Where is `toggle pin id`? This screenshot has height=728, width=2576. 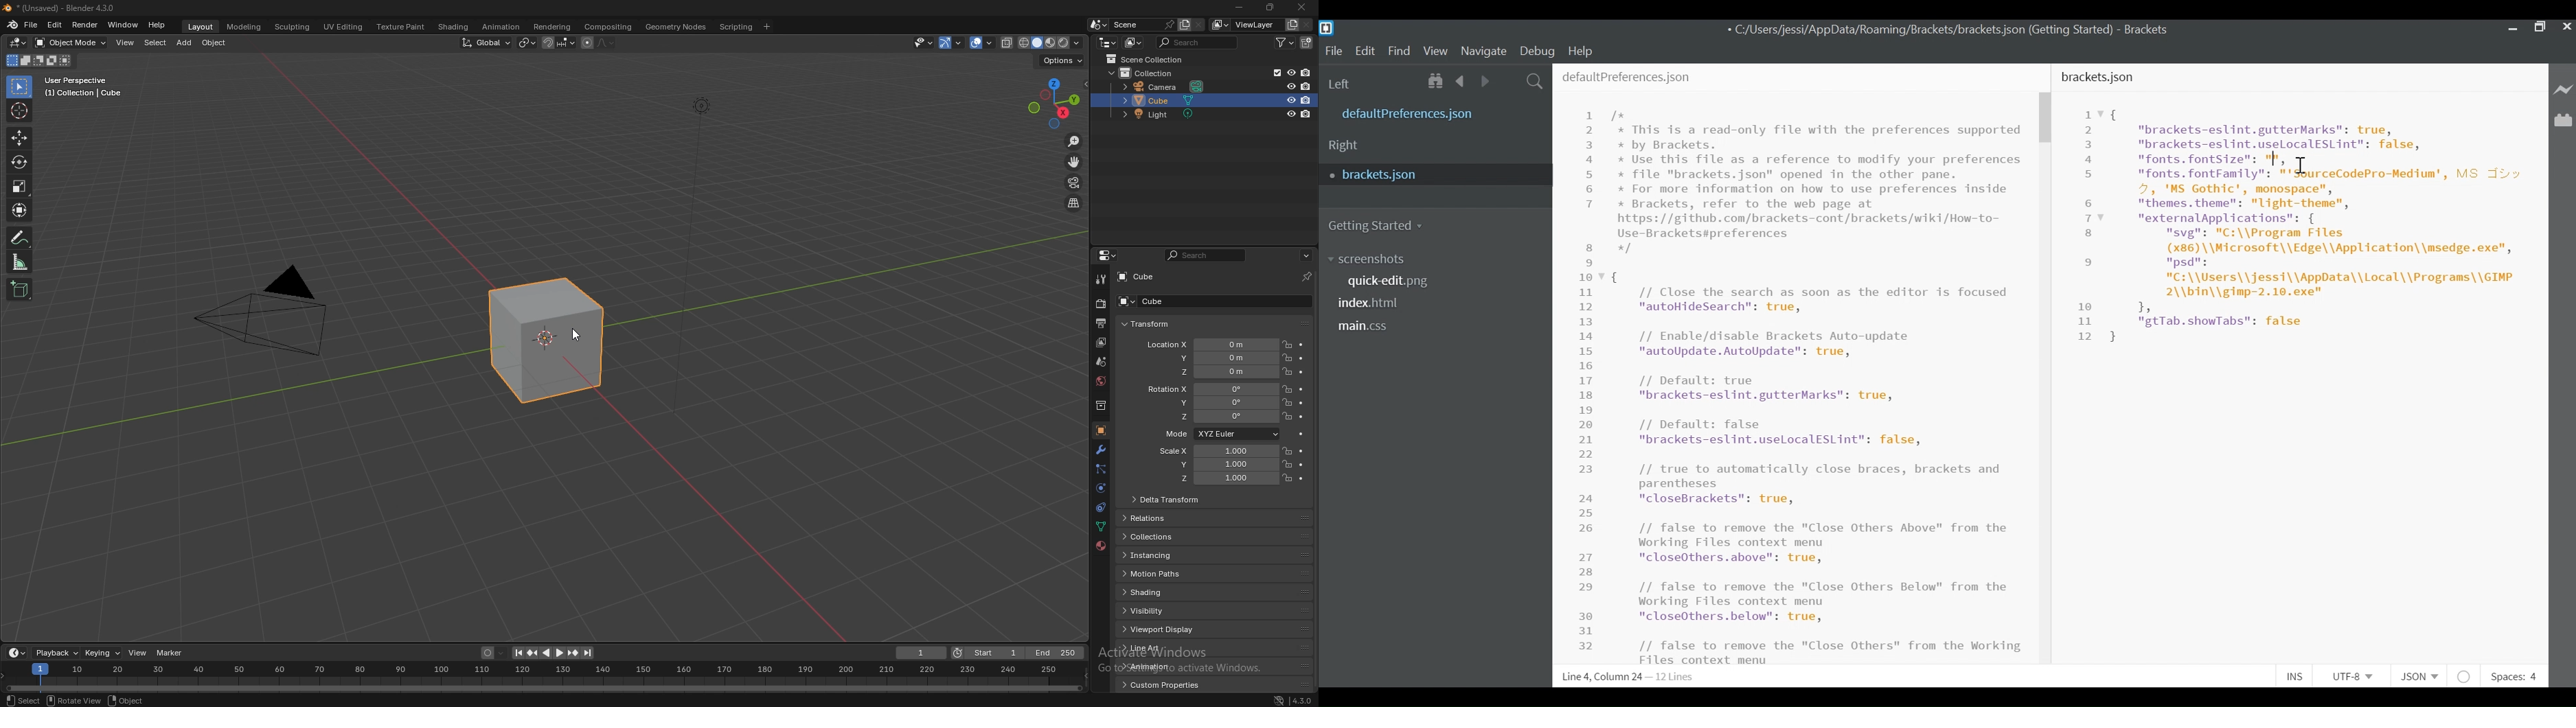
toggle pin id is located at coordinates (1306, 276).